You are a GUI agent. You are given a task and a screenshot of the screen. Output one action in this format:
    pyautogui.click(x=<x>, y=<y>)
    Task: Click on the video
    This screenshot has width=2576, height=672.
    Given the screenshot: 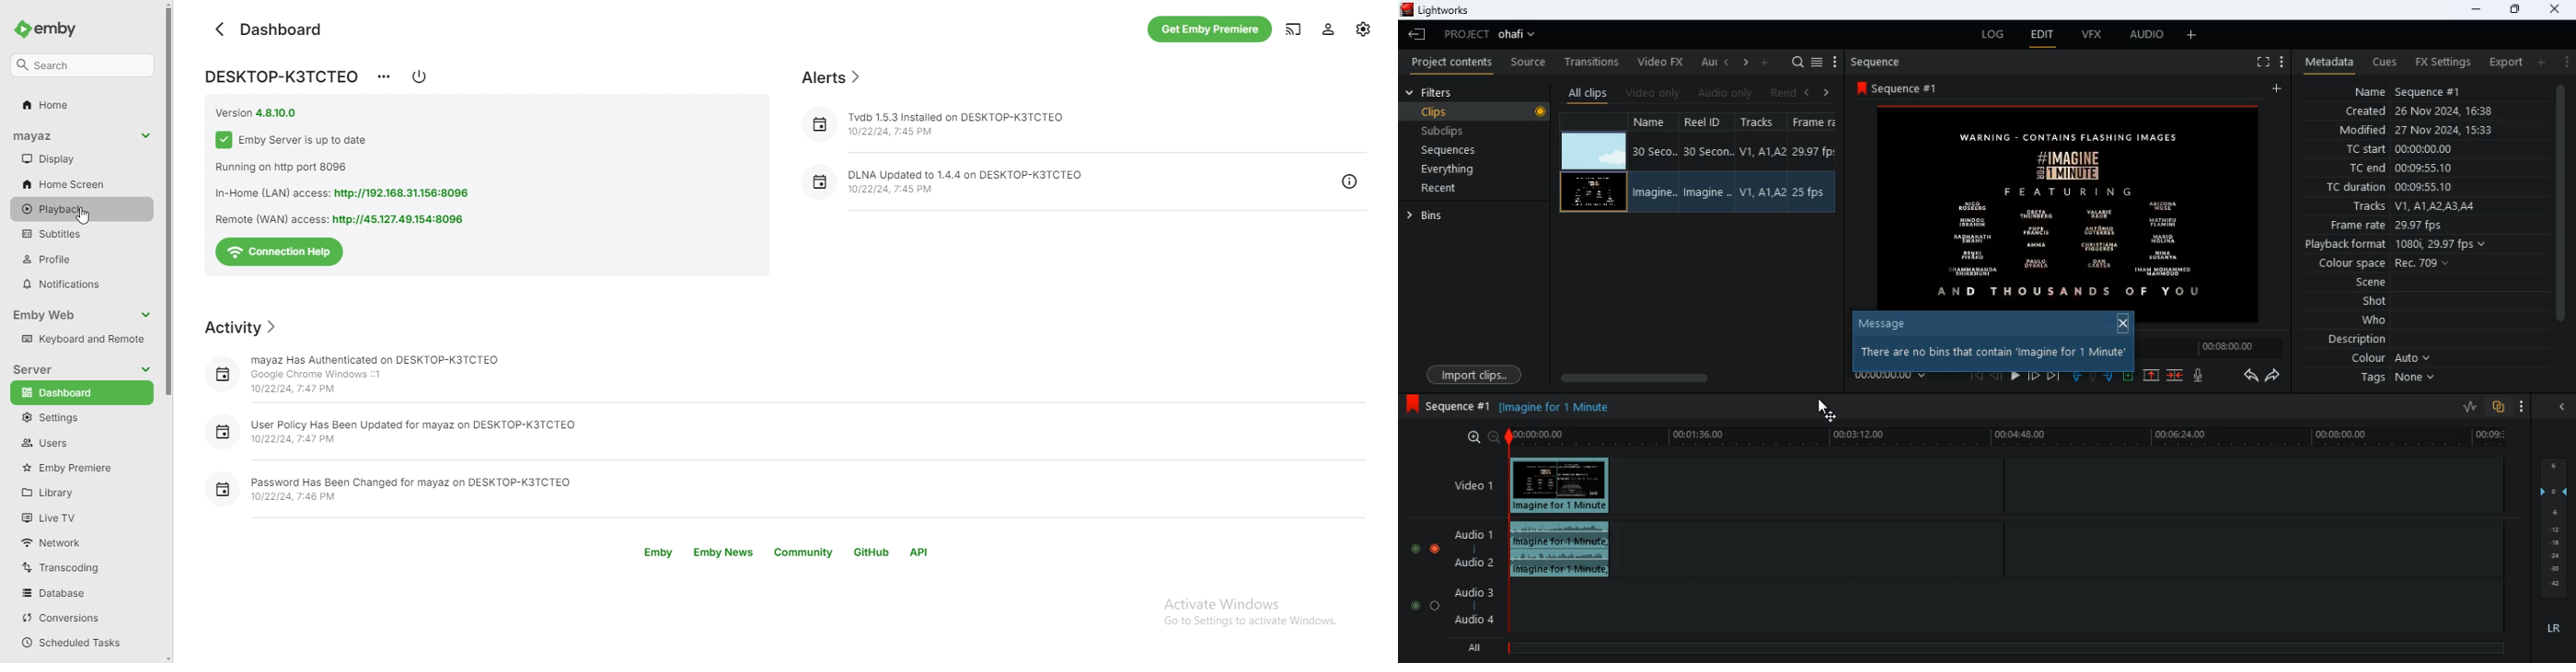 What is the action you would take?
    pyautogui.click(x=1593, y=192)
    